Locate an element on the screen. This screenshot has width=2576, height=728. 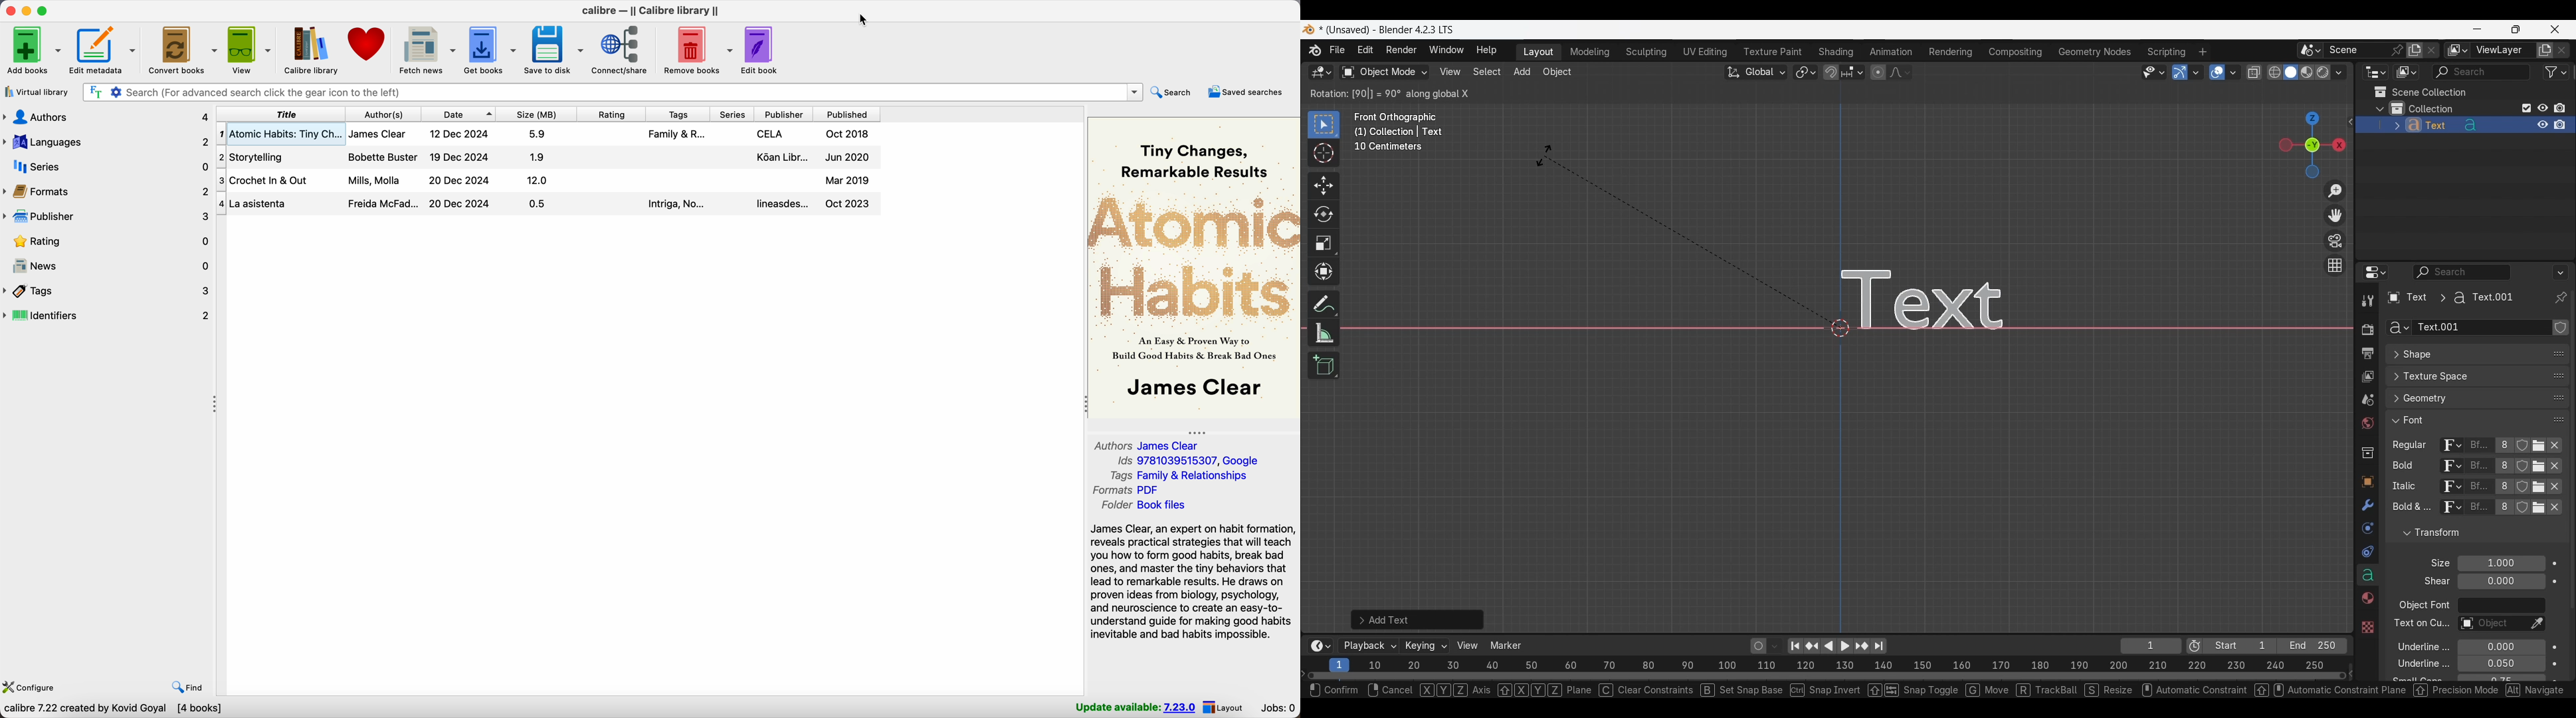
Text object added to collection is located at coordinates (2464, 125).